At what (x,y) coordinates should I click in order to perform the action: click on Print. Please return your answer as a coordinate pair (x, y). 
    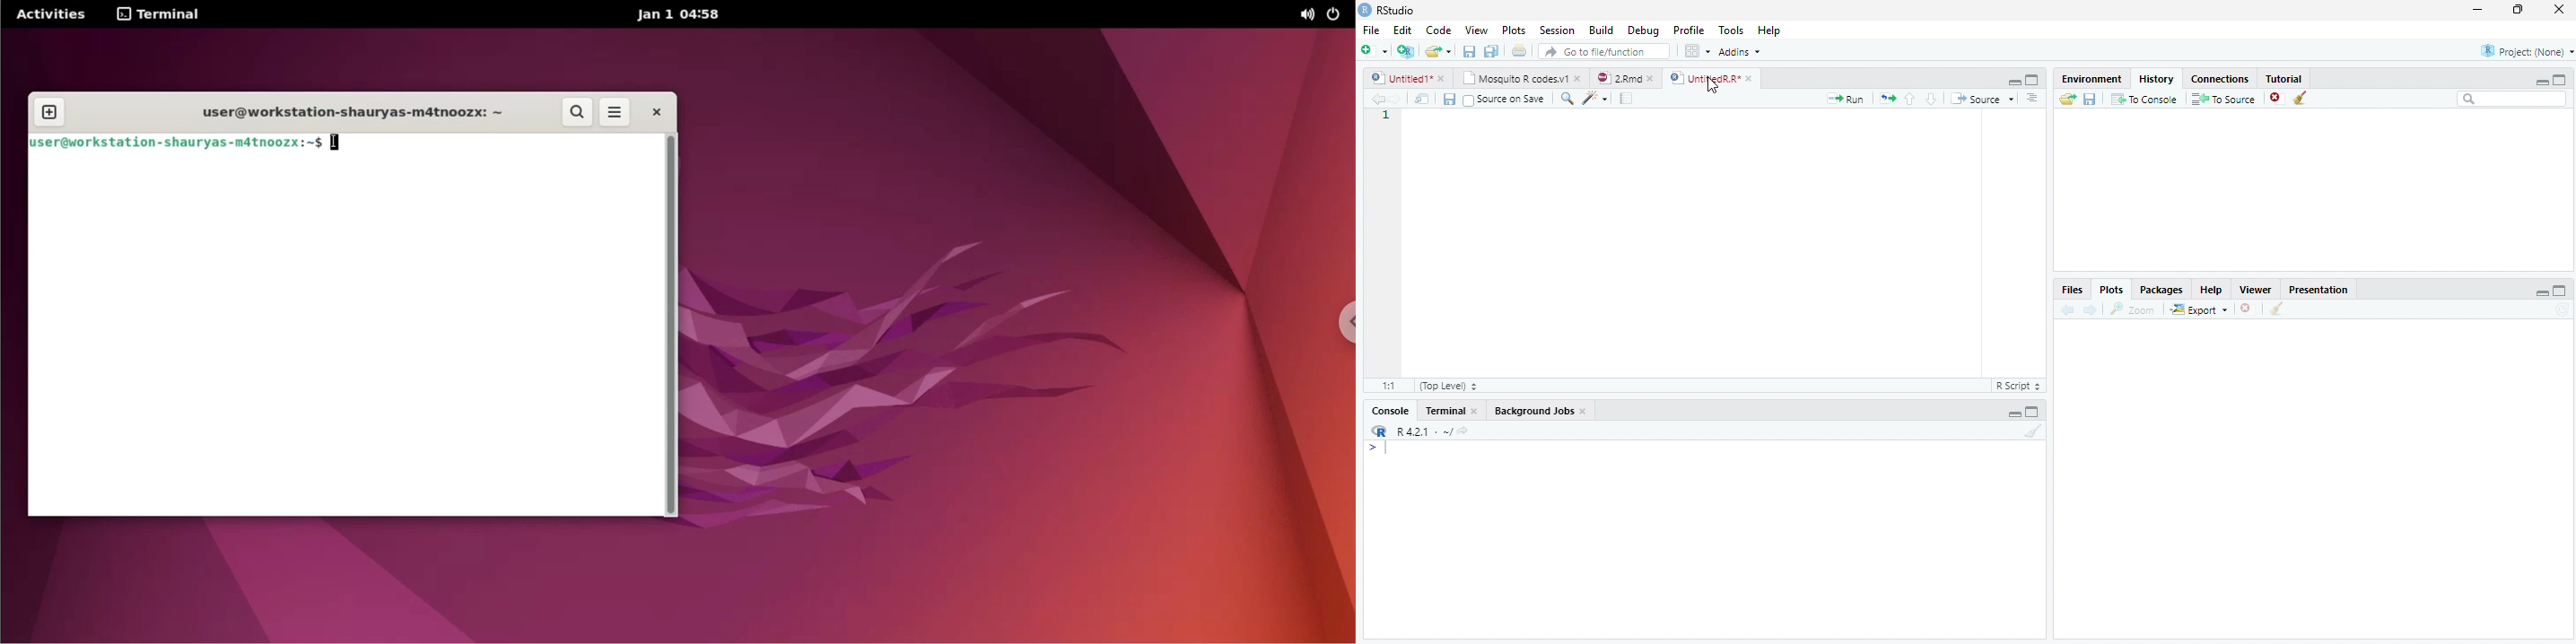
    Looking at the image, I should click on (1519, 52).